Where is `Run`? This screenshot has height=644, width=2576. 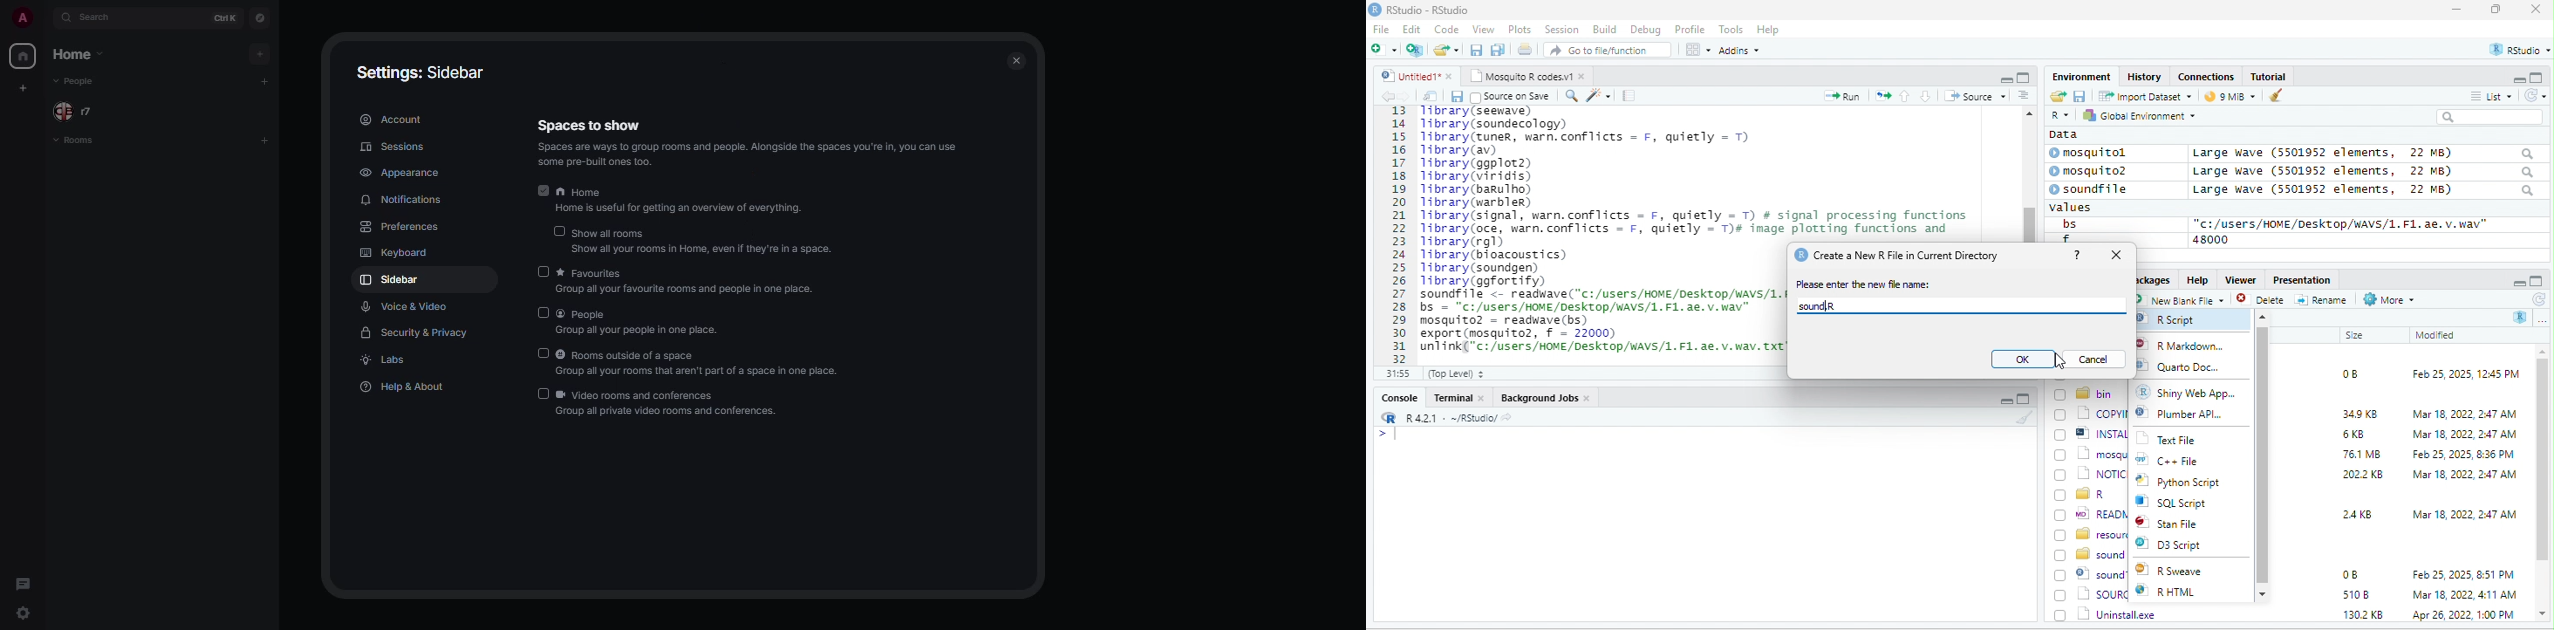
Run is located at coordinates (1839, 96).